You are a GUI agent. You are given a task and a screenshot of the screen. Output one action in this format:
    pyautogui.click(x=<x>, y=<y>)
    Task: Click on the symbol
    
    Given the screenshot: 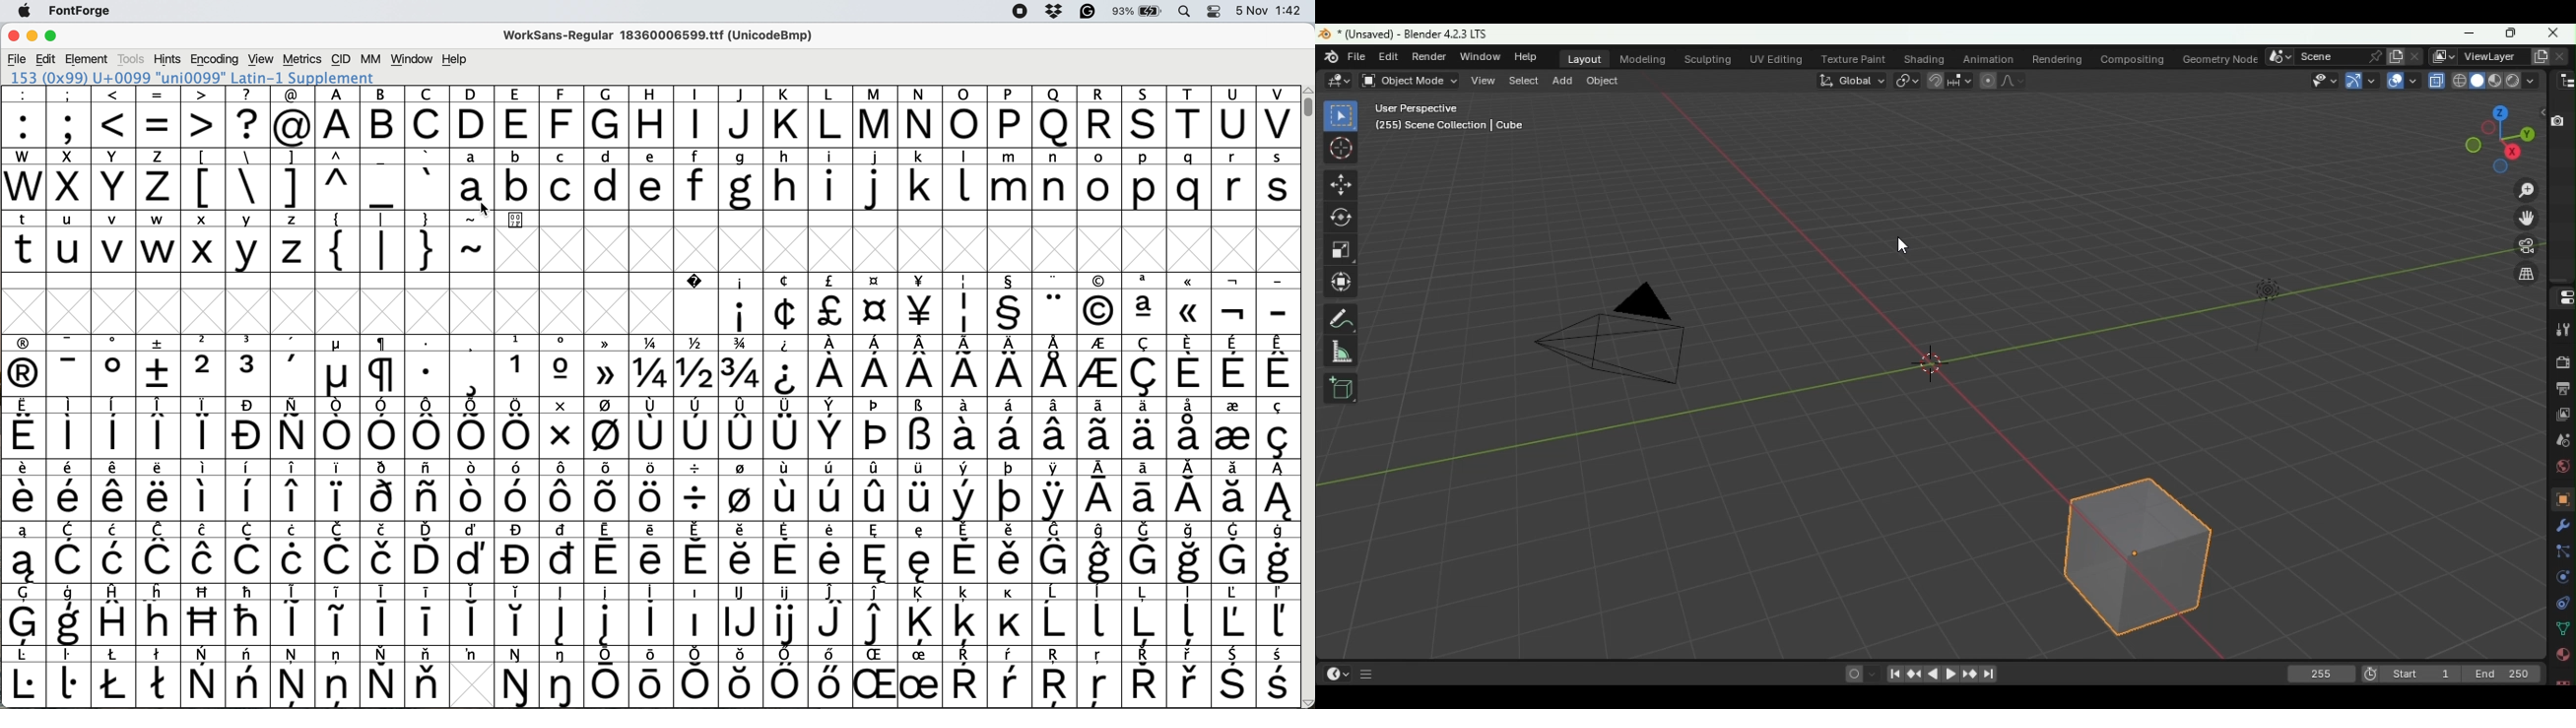 What is the action you would take?
    pyautogui.click(x=1144, y=614)
    